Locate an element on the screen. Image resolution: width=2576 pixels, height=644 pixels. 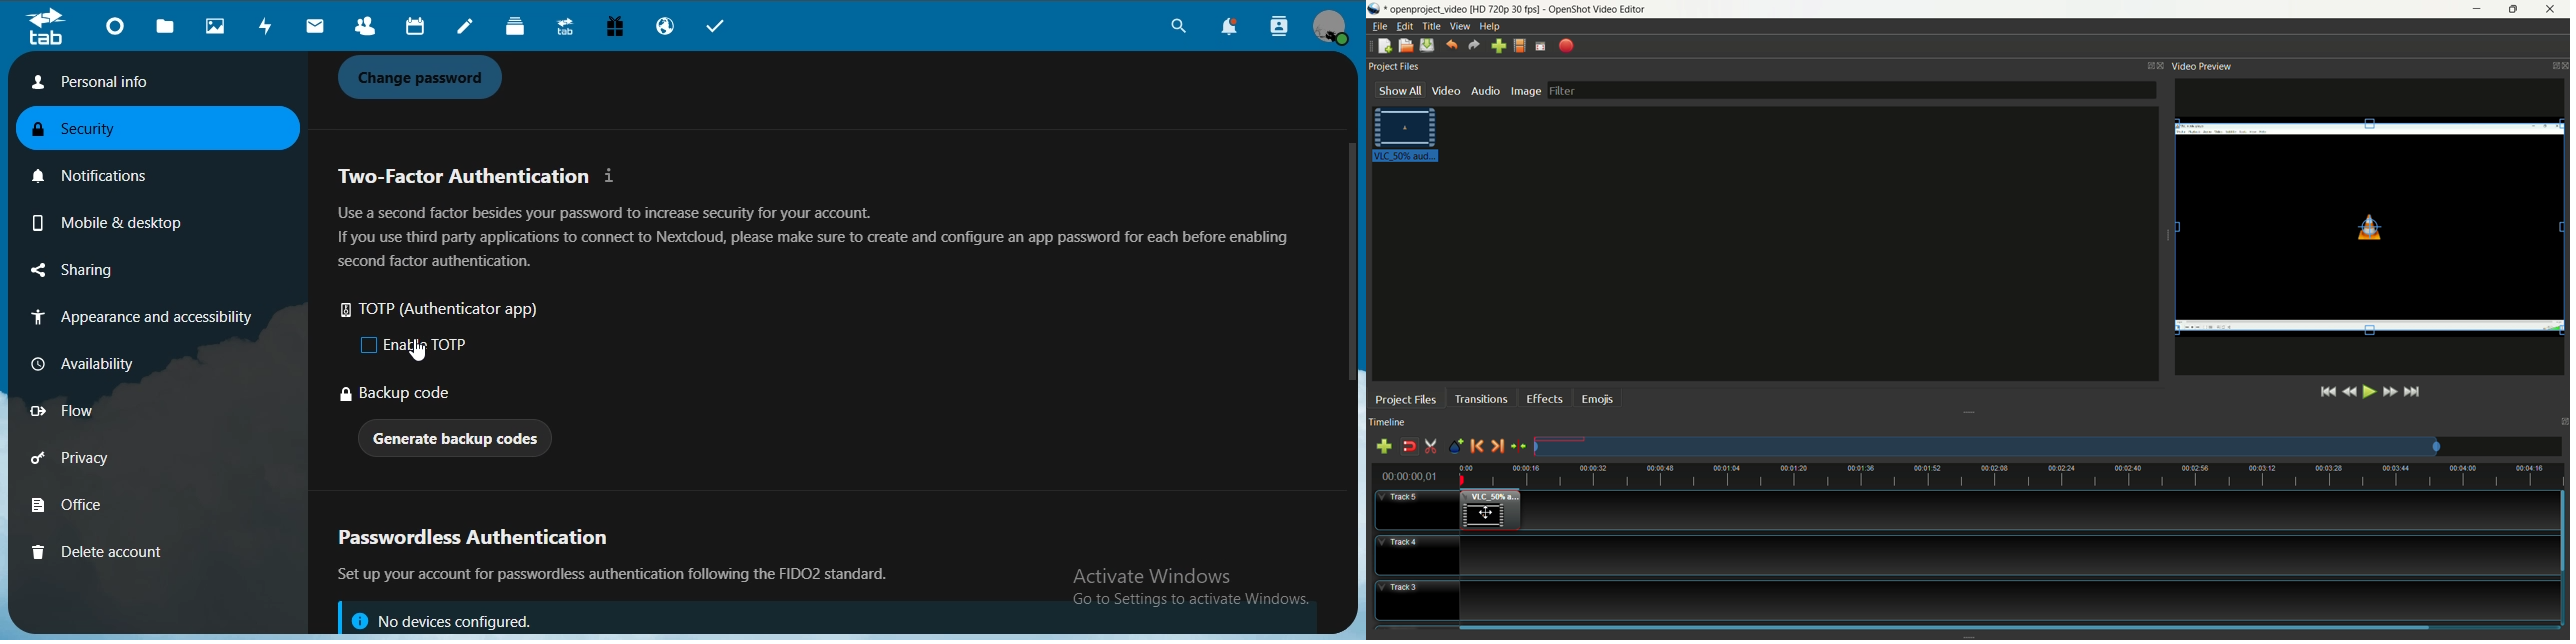
backup code is located at coordinates (399, 395).